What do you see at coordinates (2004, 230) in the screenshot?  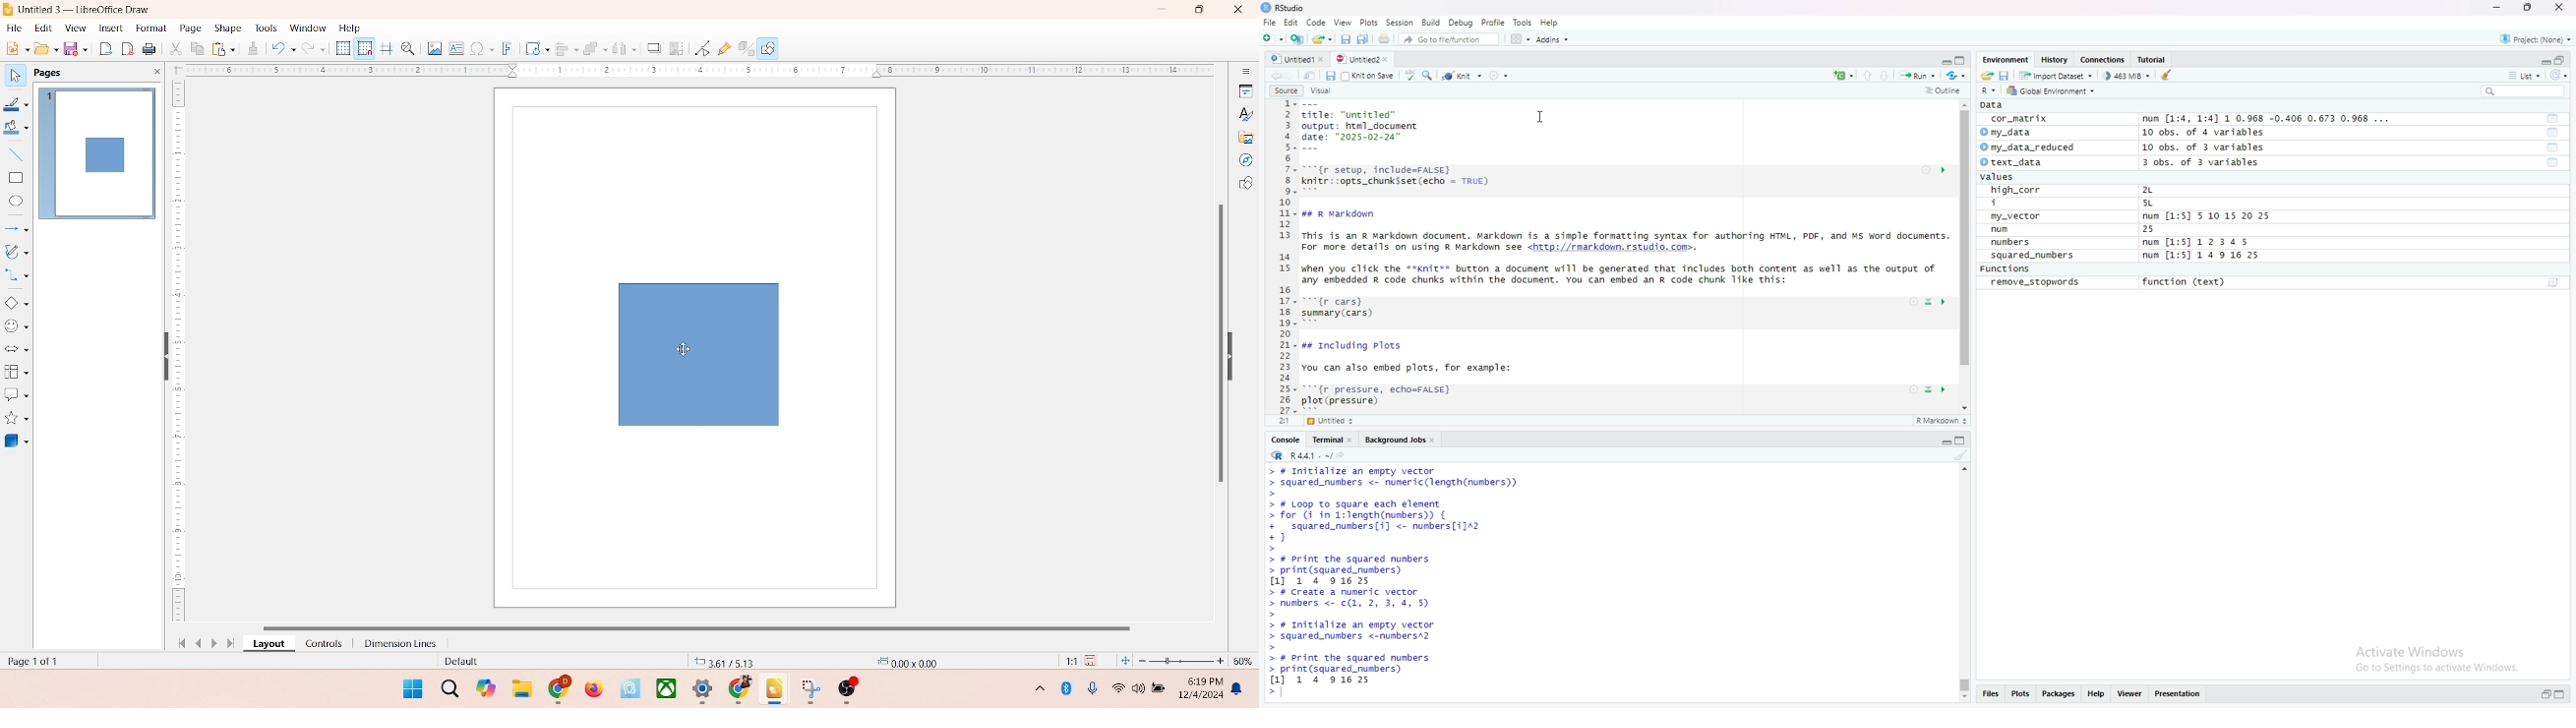 I see `num` at bounding box center [2004, 230].